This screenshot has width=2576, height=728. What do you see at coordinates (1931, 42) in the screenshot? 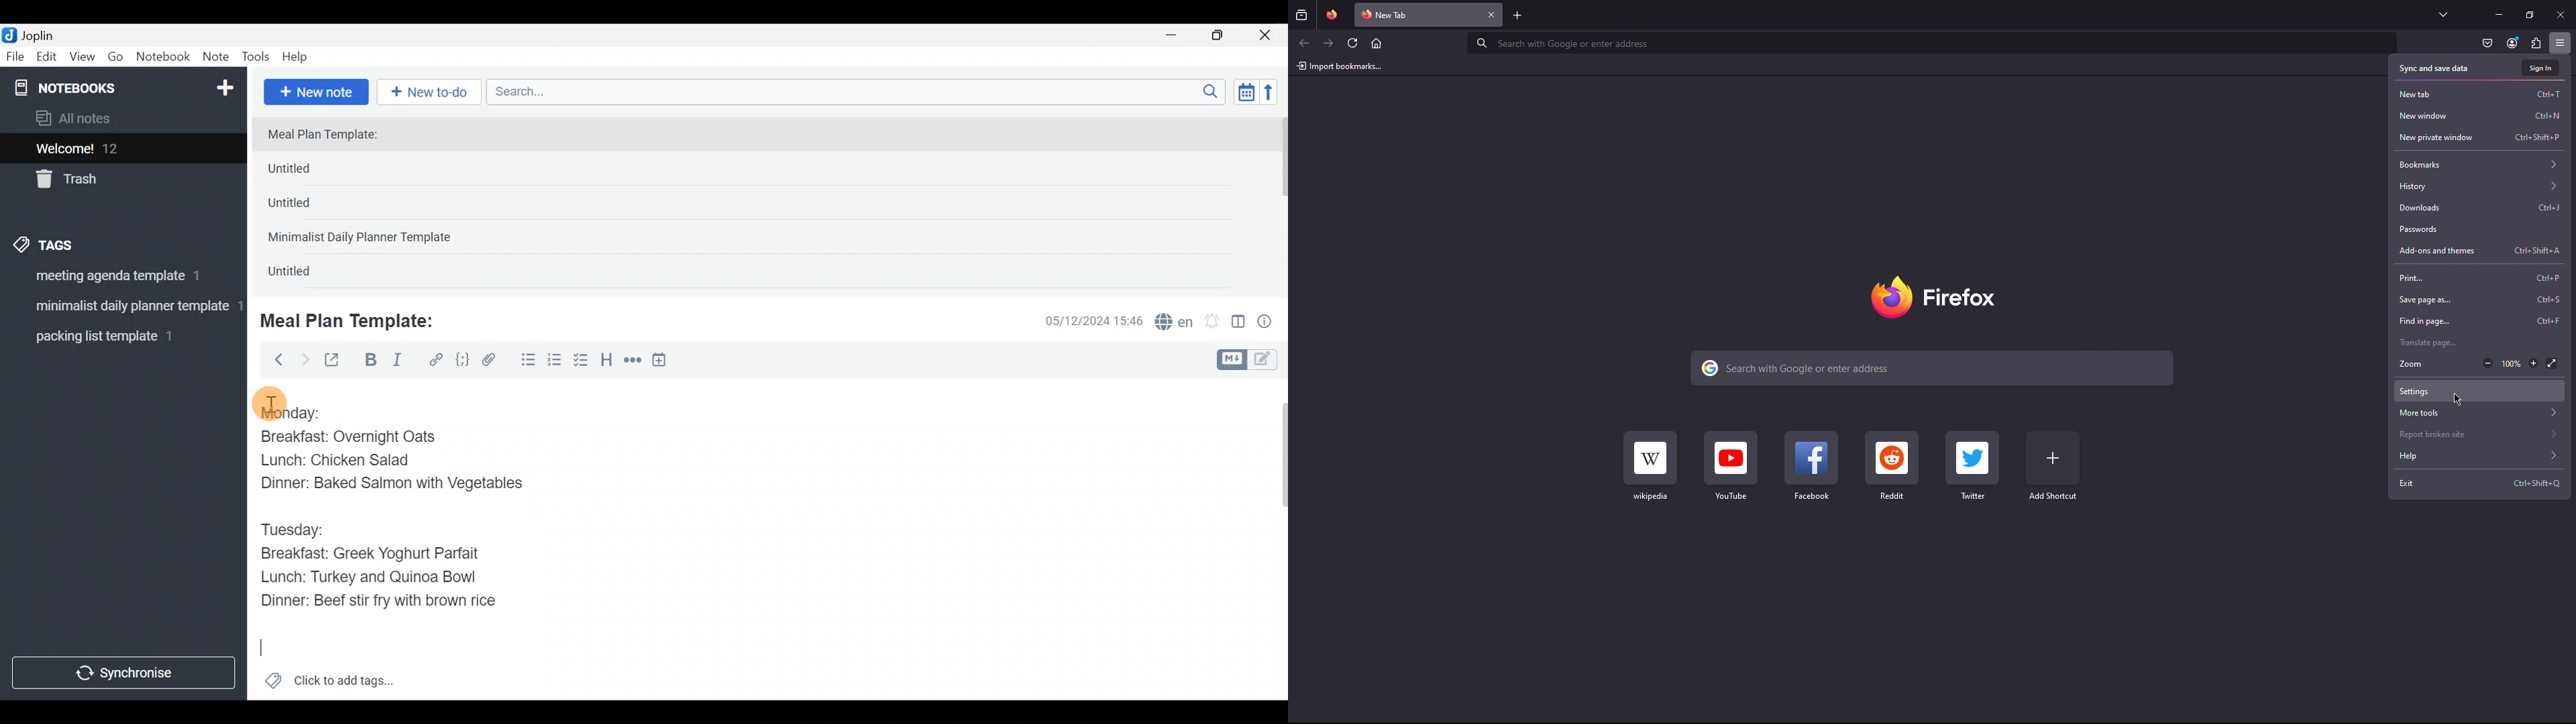
I see `Address Bar` at bounding box center [1931, 42].